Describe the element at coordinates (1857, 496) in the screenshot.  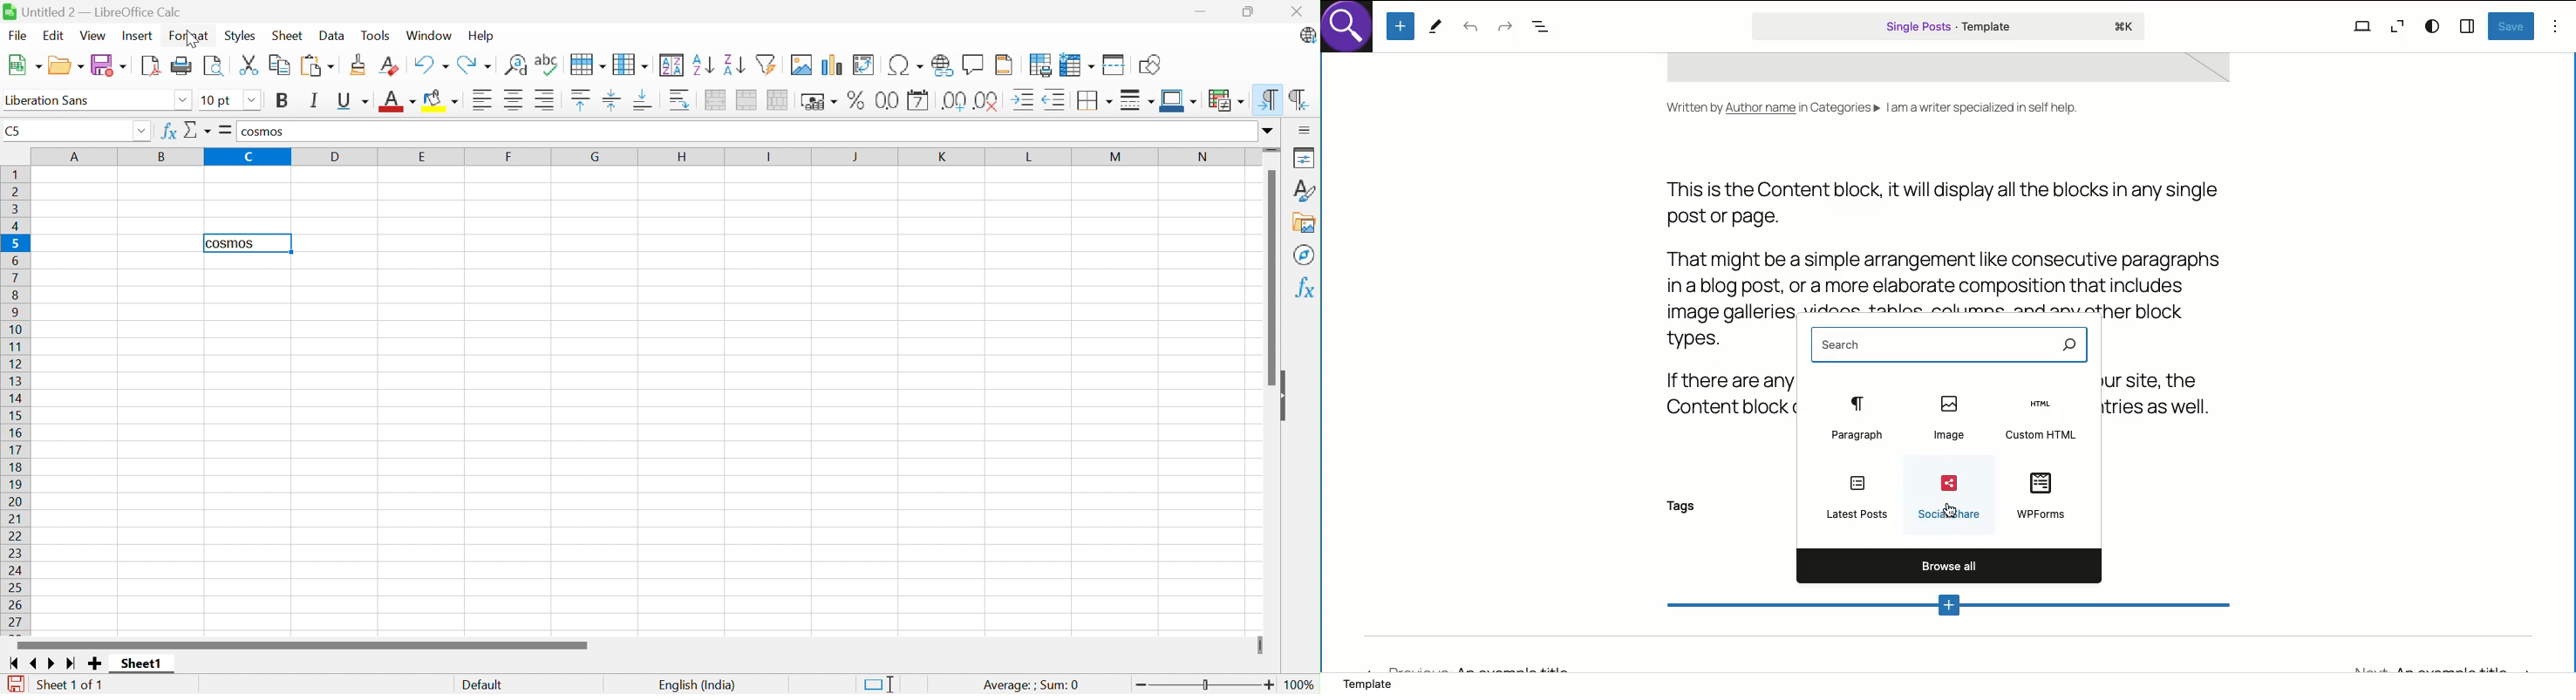
I see `Latest posts` at that location.